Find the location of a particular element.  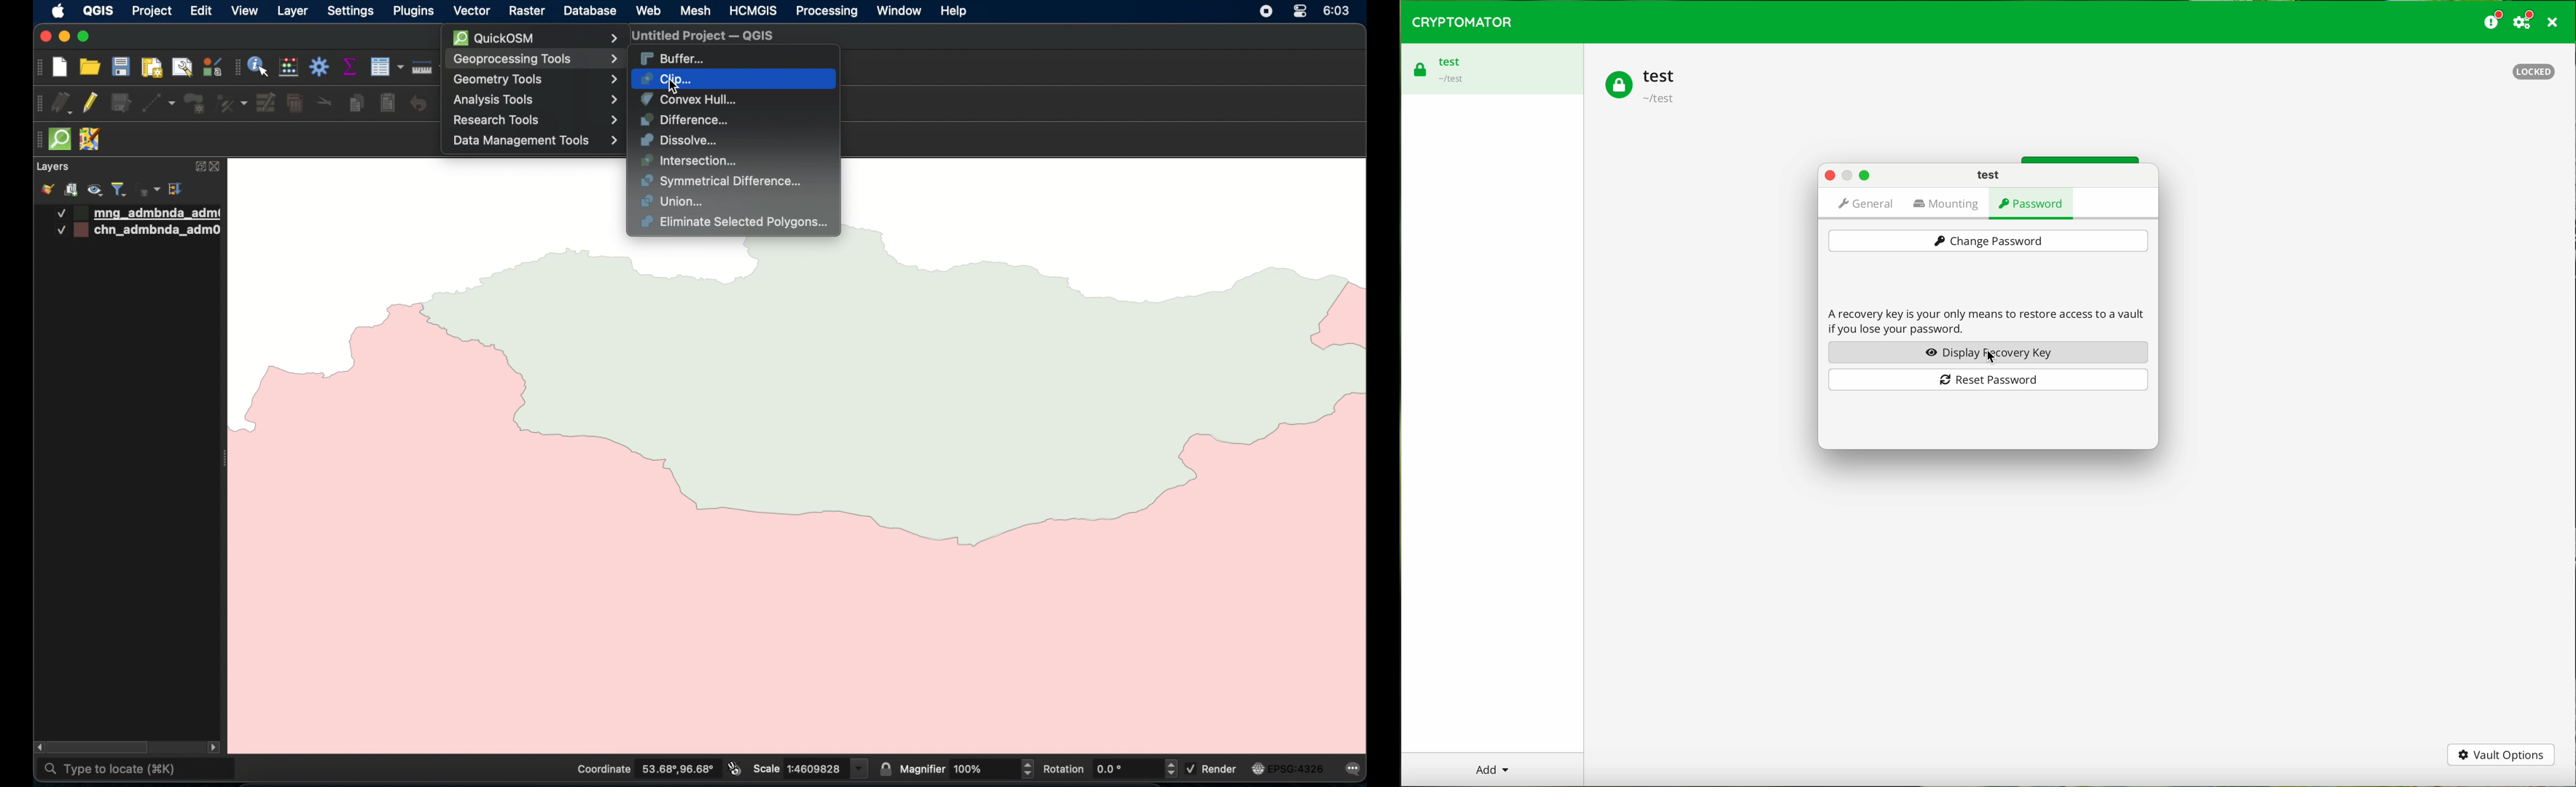

measure line is located at coordinates (429, 67).